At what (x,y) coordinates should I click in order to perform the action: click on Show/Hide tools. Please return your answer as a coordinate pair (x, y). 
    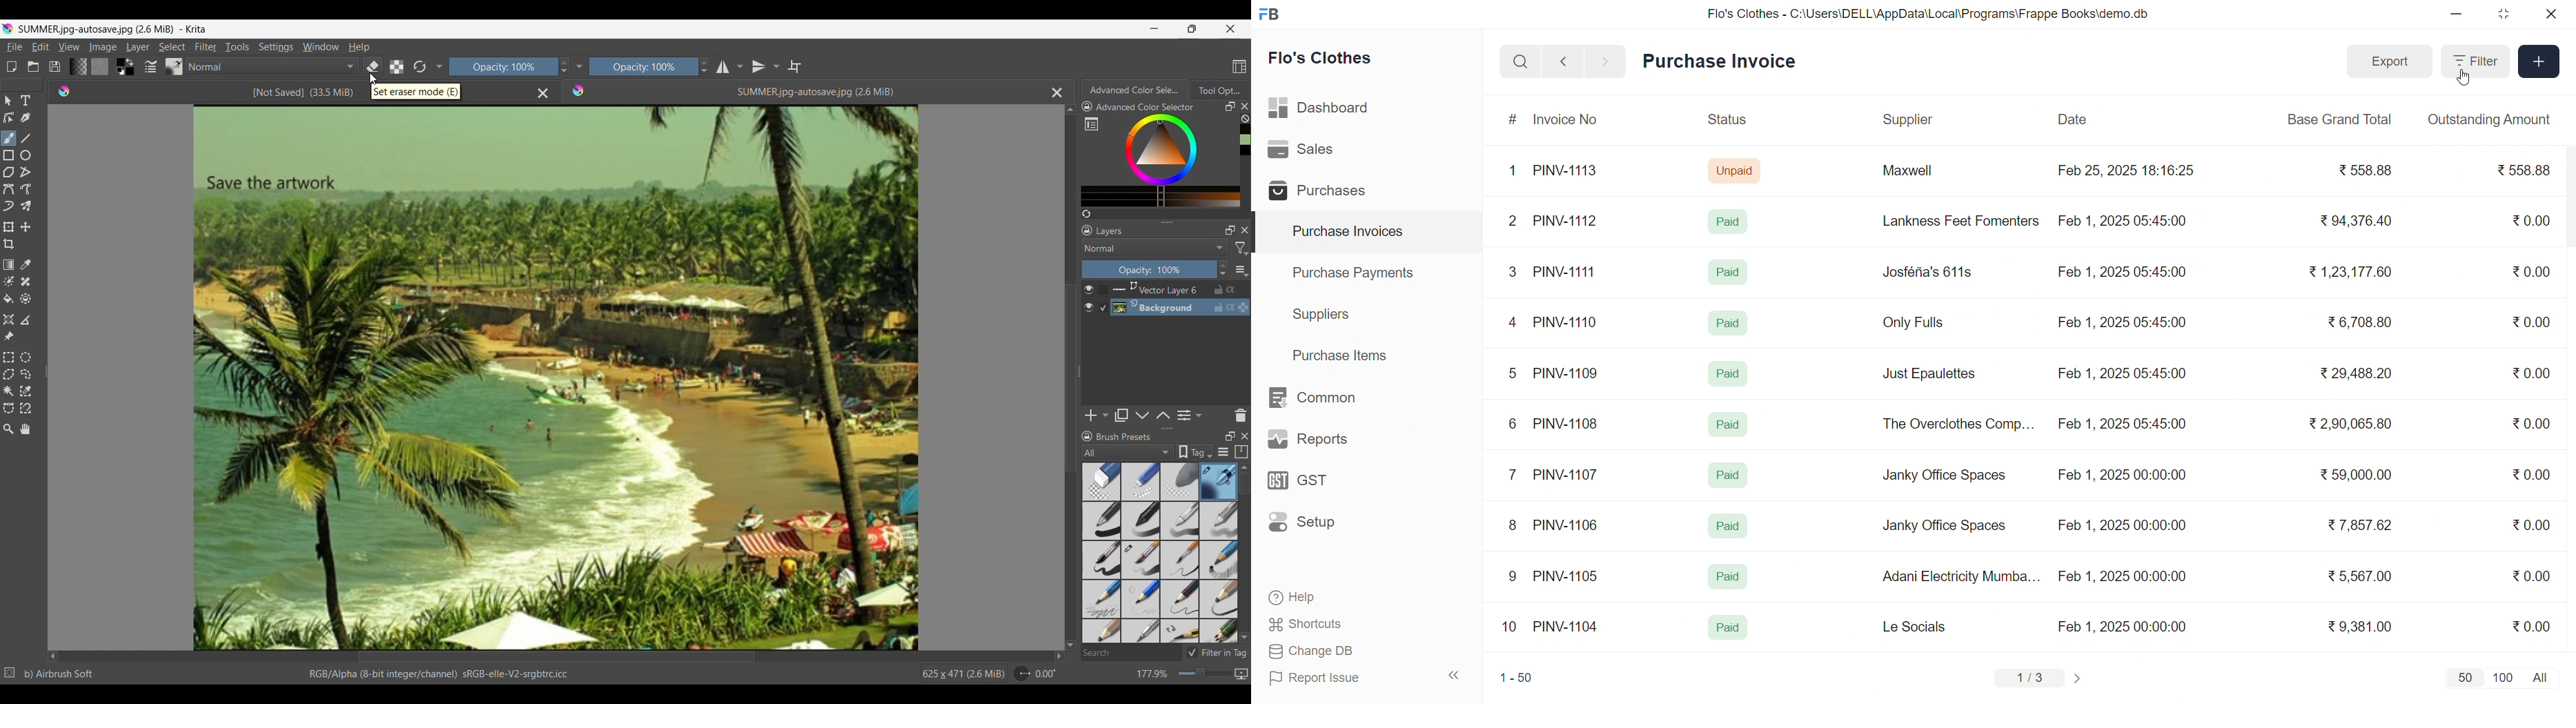
    Looking at the image, I should click on (440, 67).